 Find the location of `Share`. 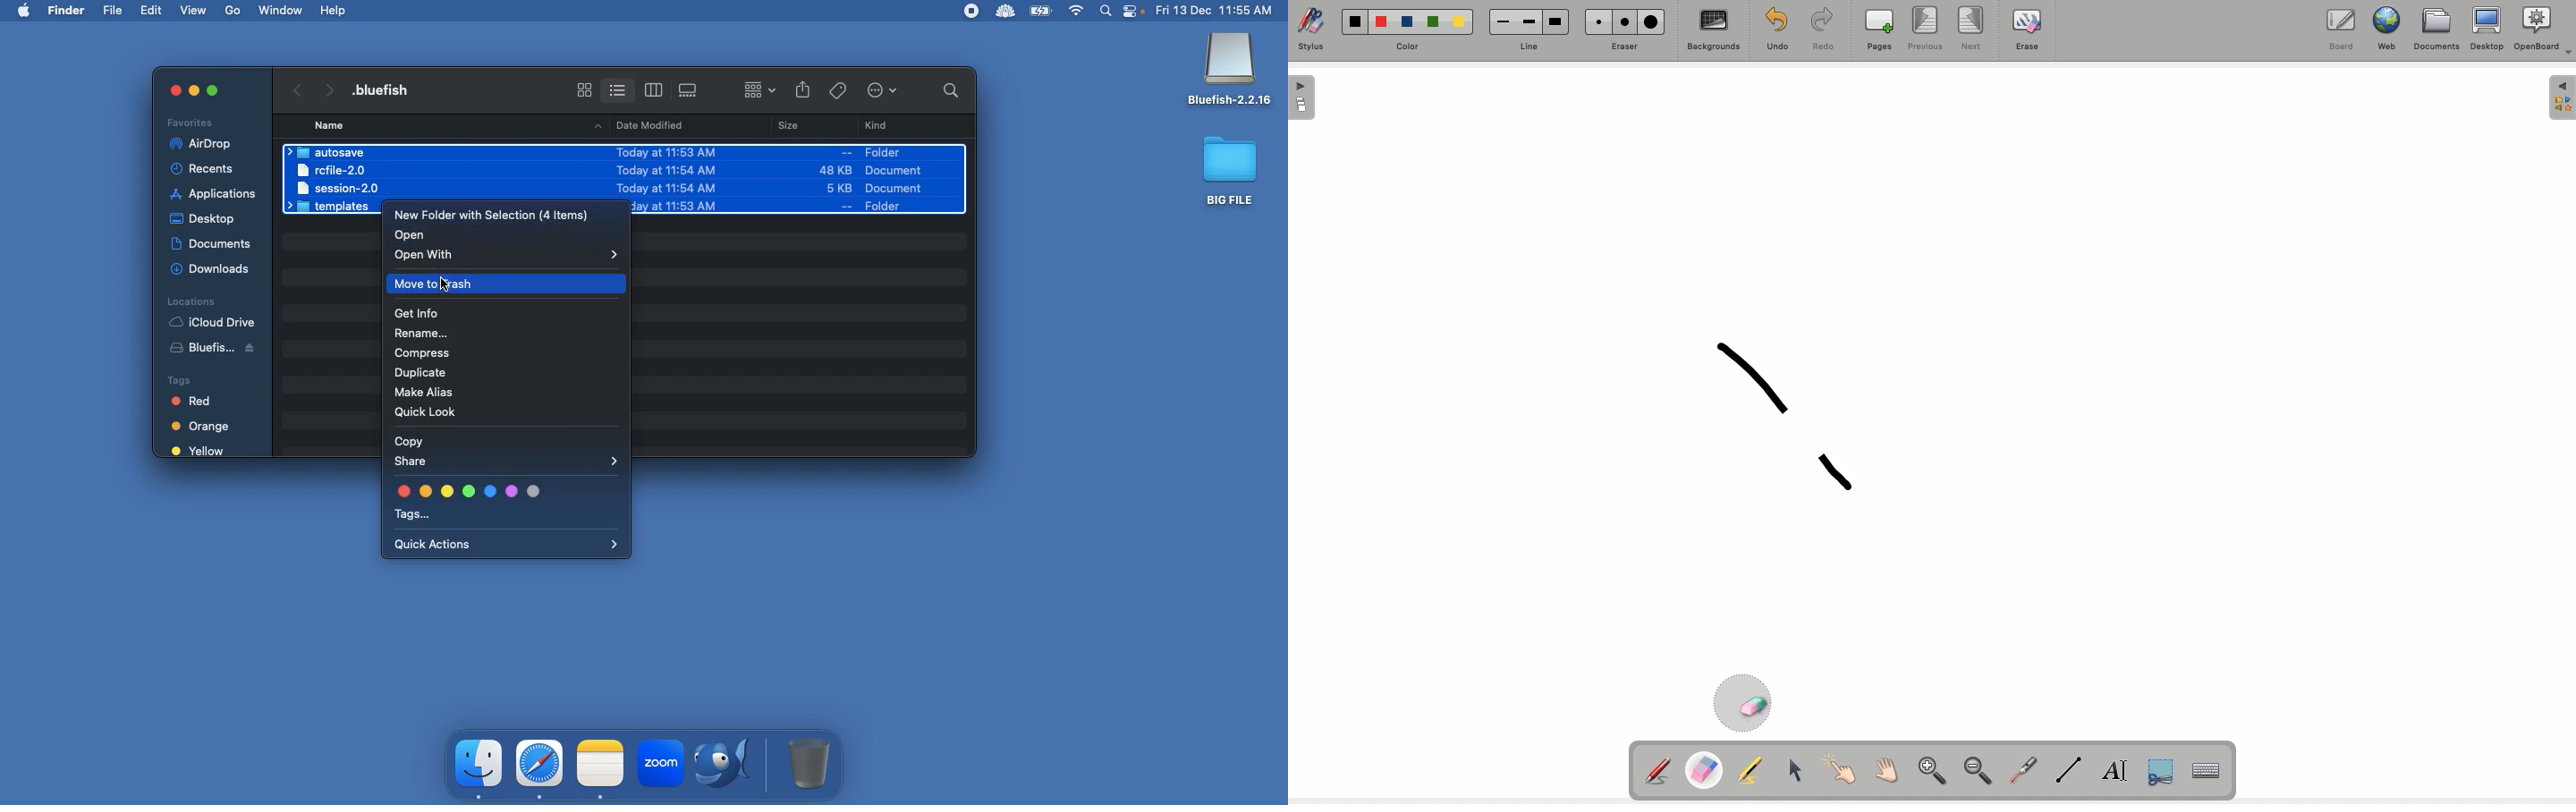

Share is located at coordinates (511, 463).